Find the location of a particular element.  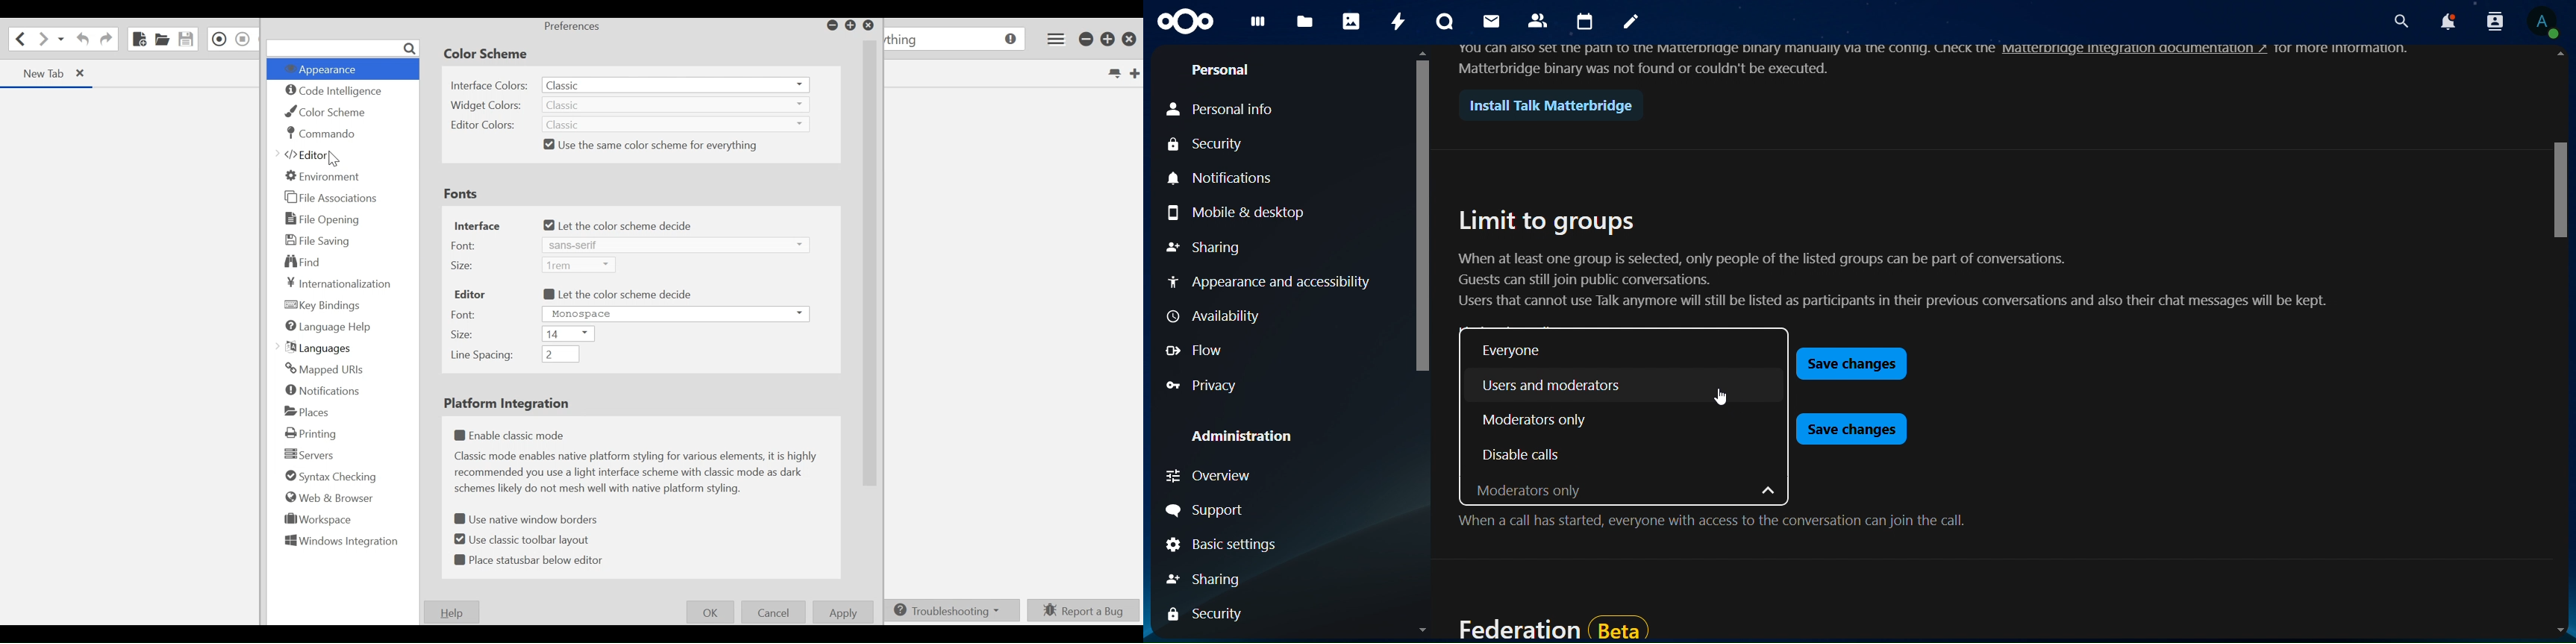

basic settings is located at coordinates (1220, 547).